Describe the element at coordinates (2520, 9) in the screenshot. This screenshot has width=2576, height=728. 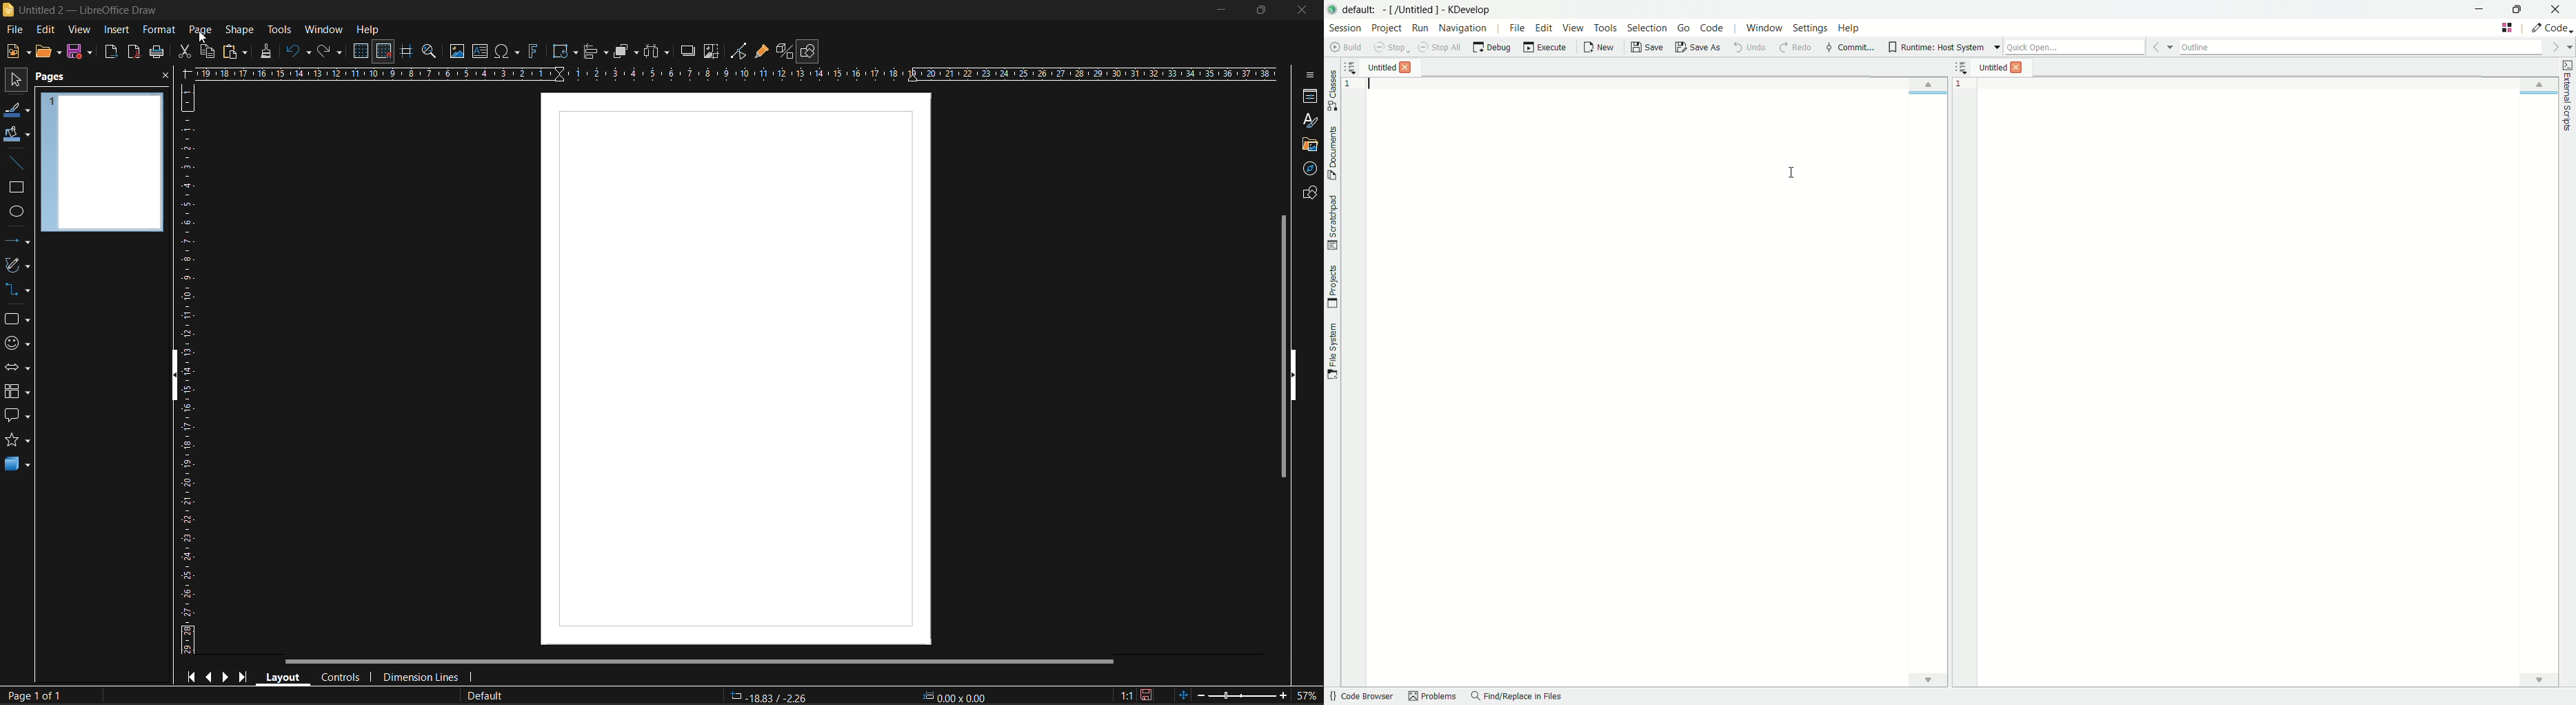
I see `maximize or restore` at that location.